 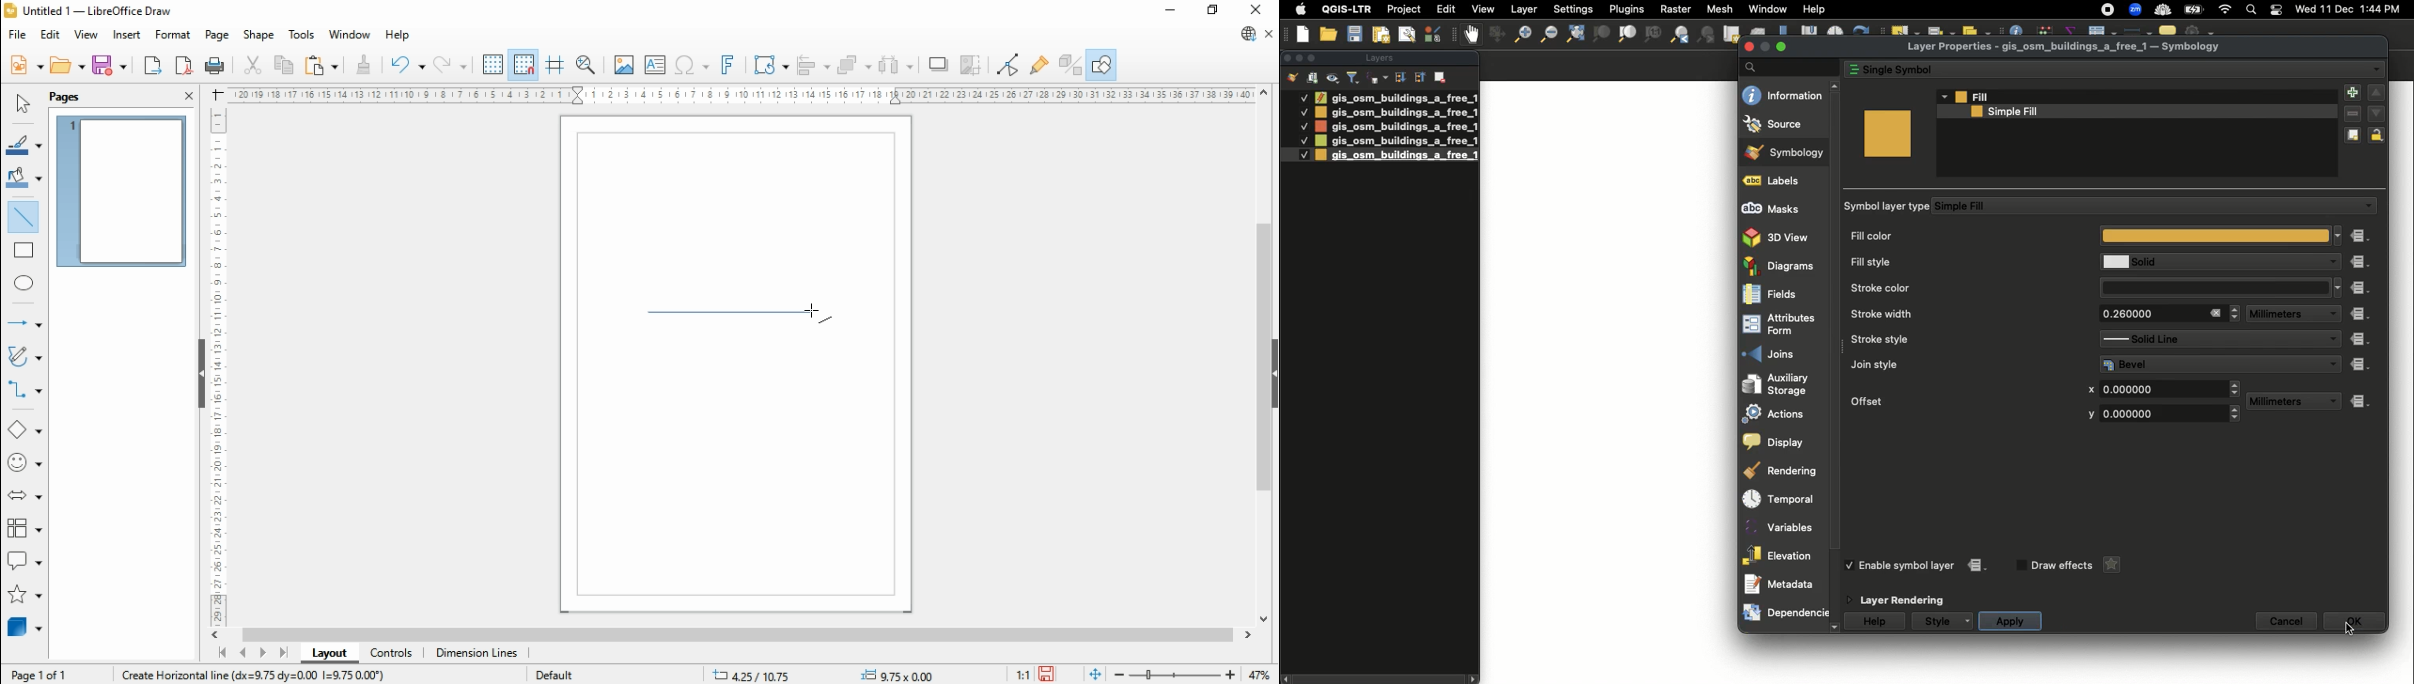 What do you see at coordinates (1103, 64) in the screenshot?
I see `show draw functions` at bounding box center [1103, 64].